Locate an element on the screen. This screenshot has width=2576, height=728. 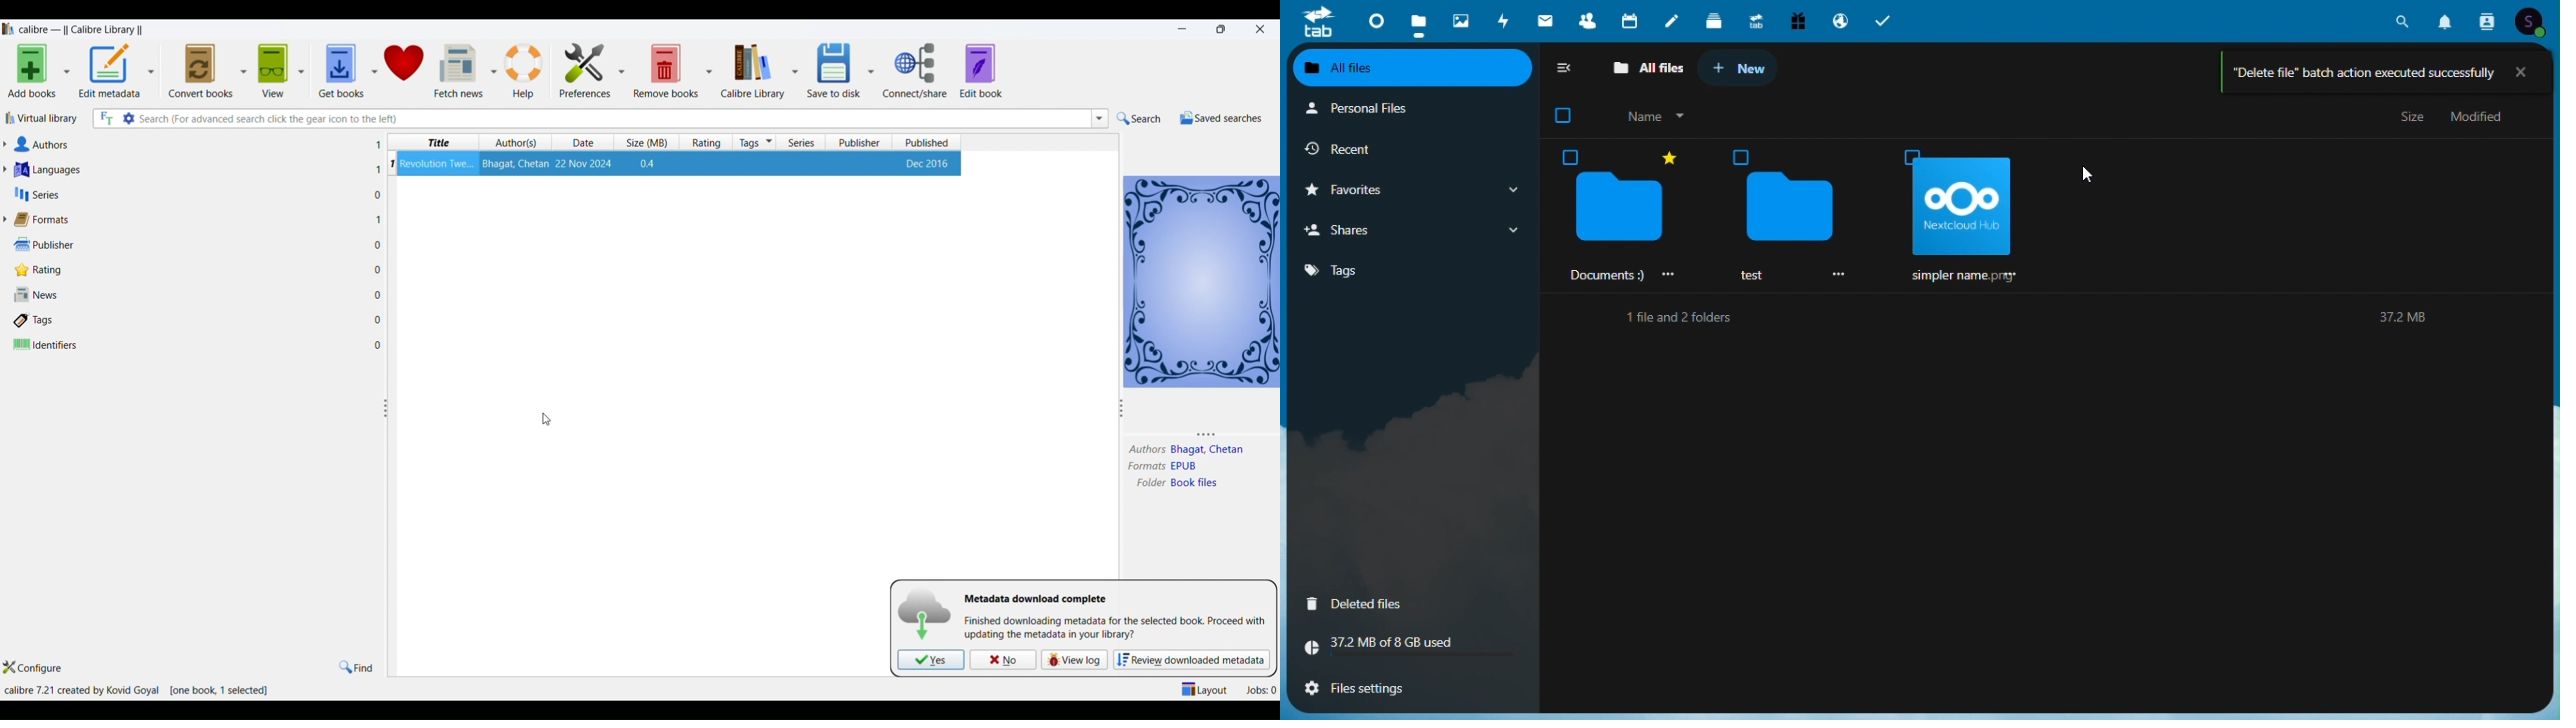
ratings and number of ratings is located at coordinates (43, 269).